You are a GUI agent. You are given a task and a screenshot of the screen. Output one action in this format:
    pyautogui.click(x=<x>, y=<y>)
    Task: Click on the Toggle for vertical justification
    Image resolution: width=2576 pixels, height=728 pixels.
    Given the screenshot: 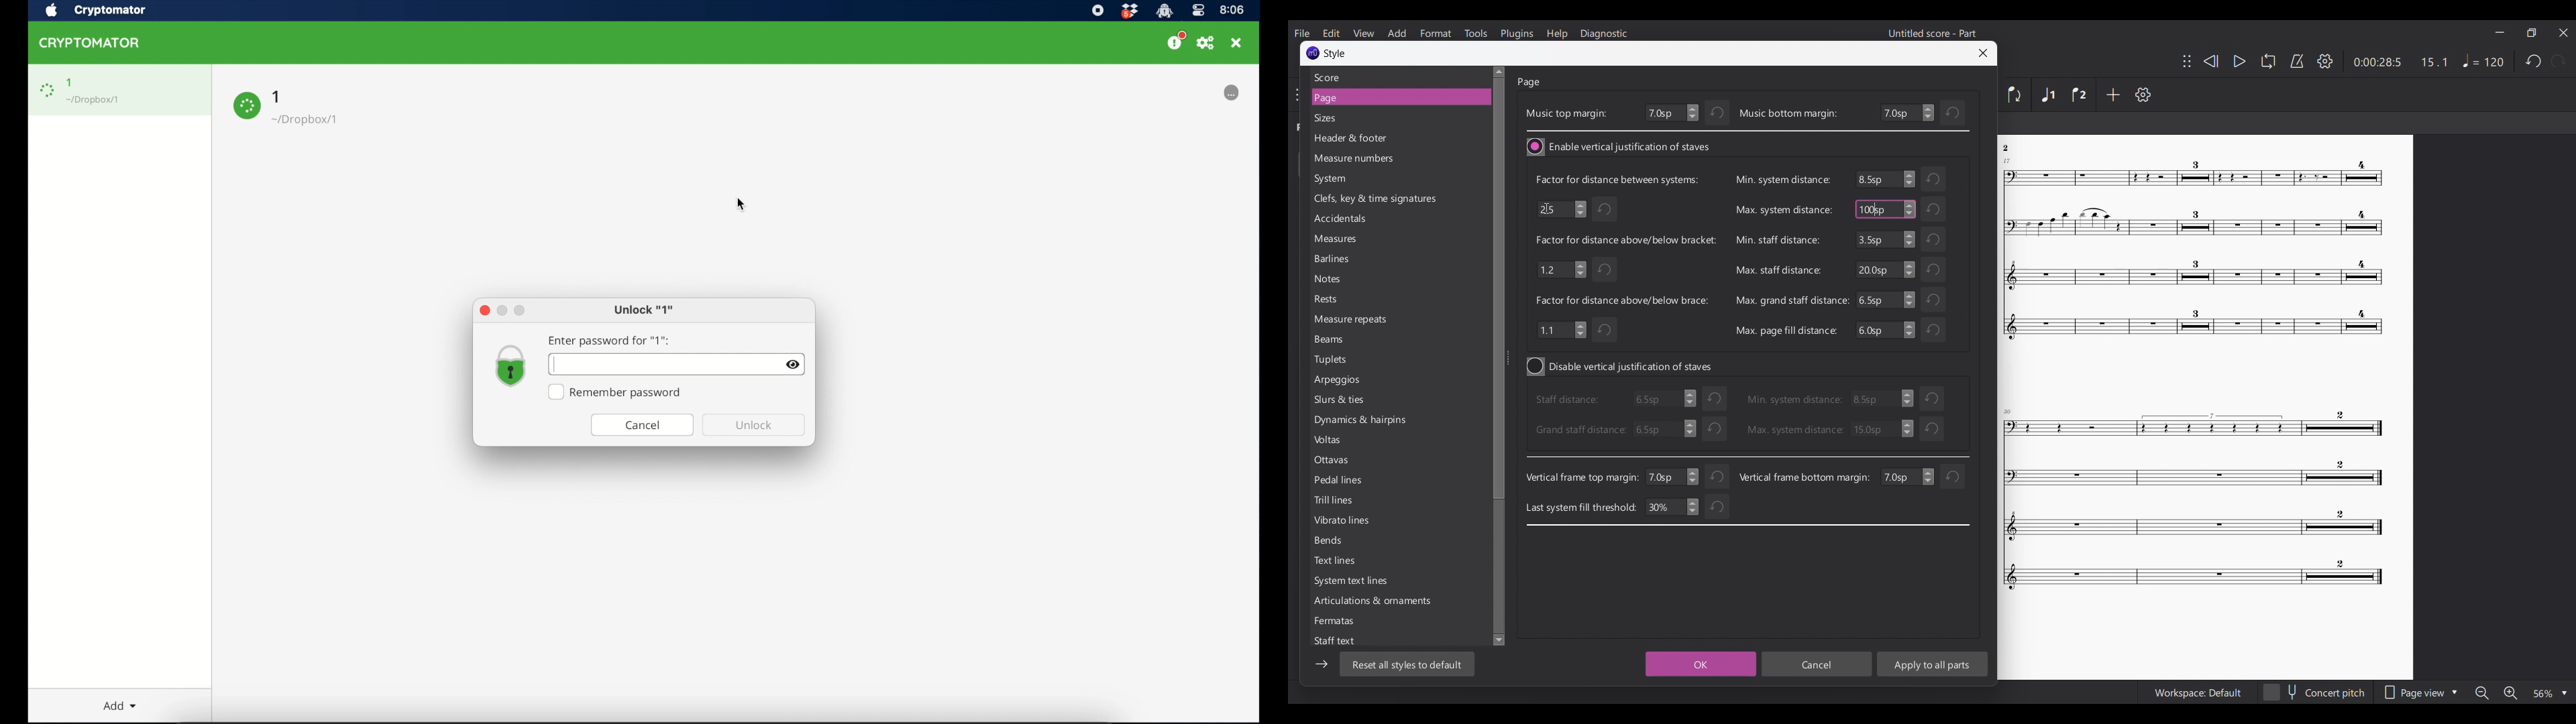 What is the action you would take?
    pyautogui.click(x=1621, y=367)
    